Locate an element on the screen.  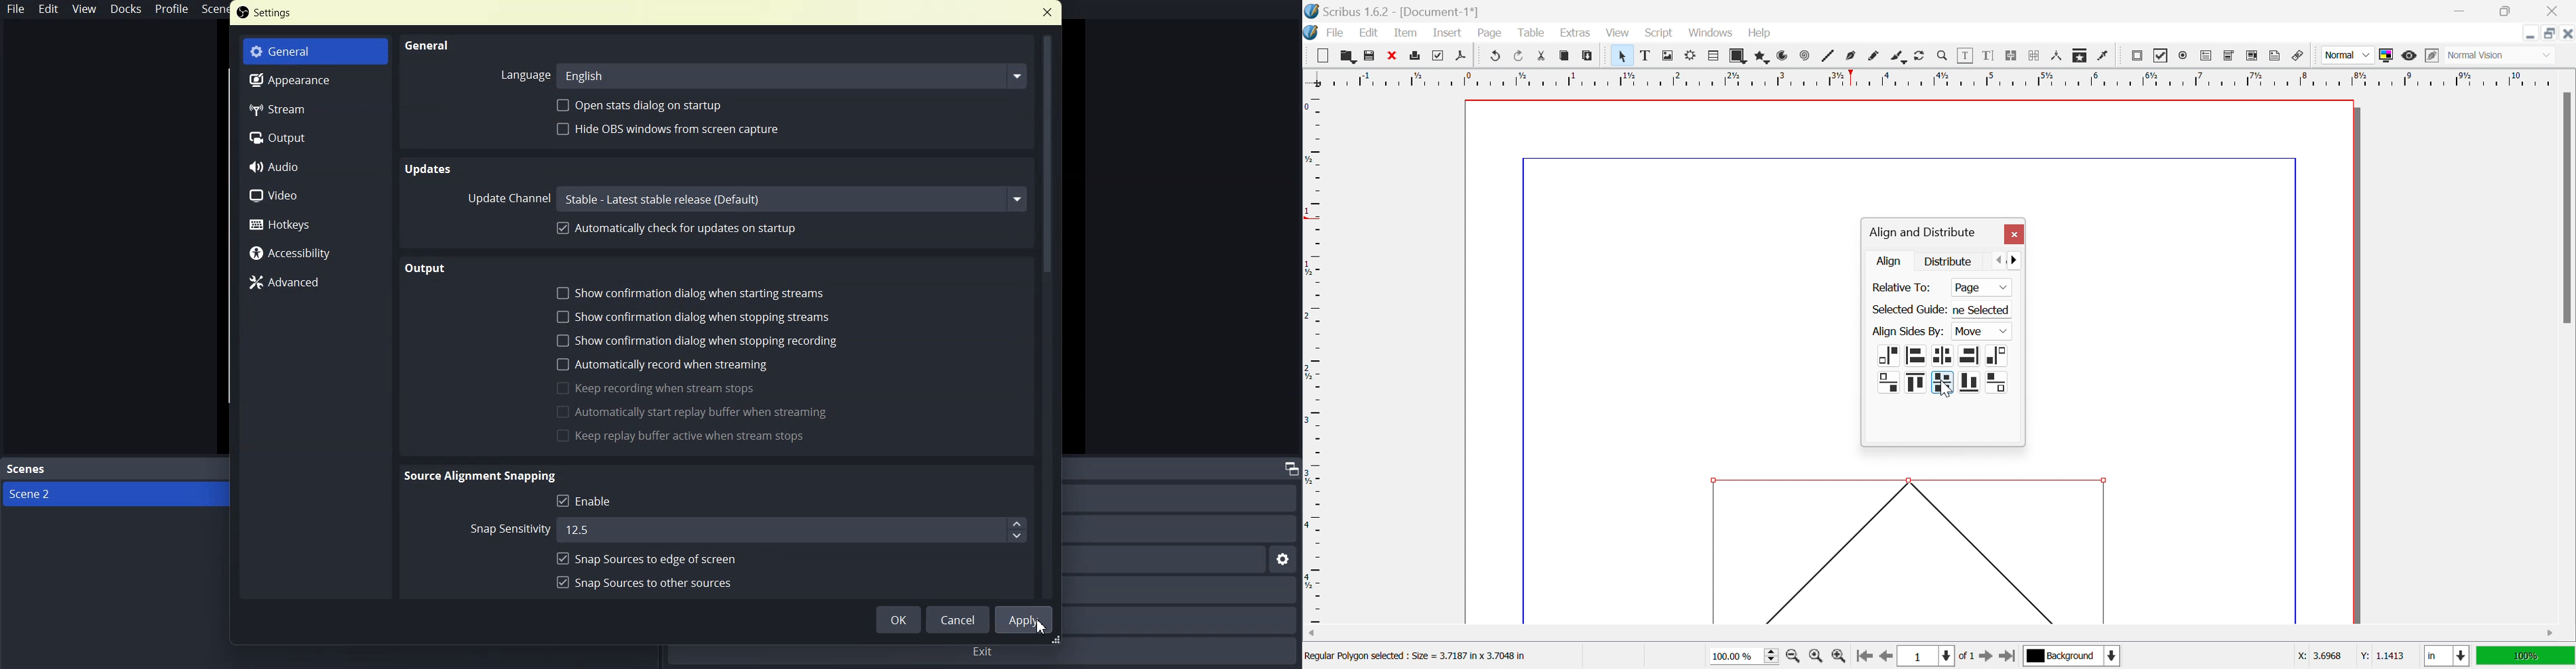
Text is located at coordinates (430, 170).